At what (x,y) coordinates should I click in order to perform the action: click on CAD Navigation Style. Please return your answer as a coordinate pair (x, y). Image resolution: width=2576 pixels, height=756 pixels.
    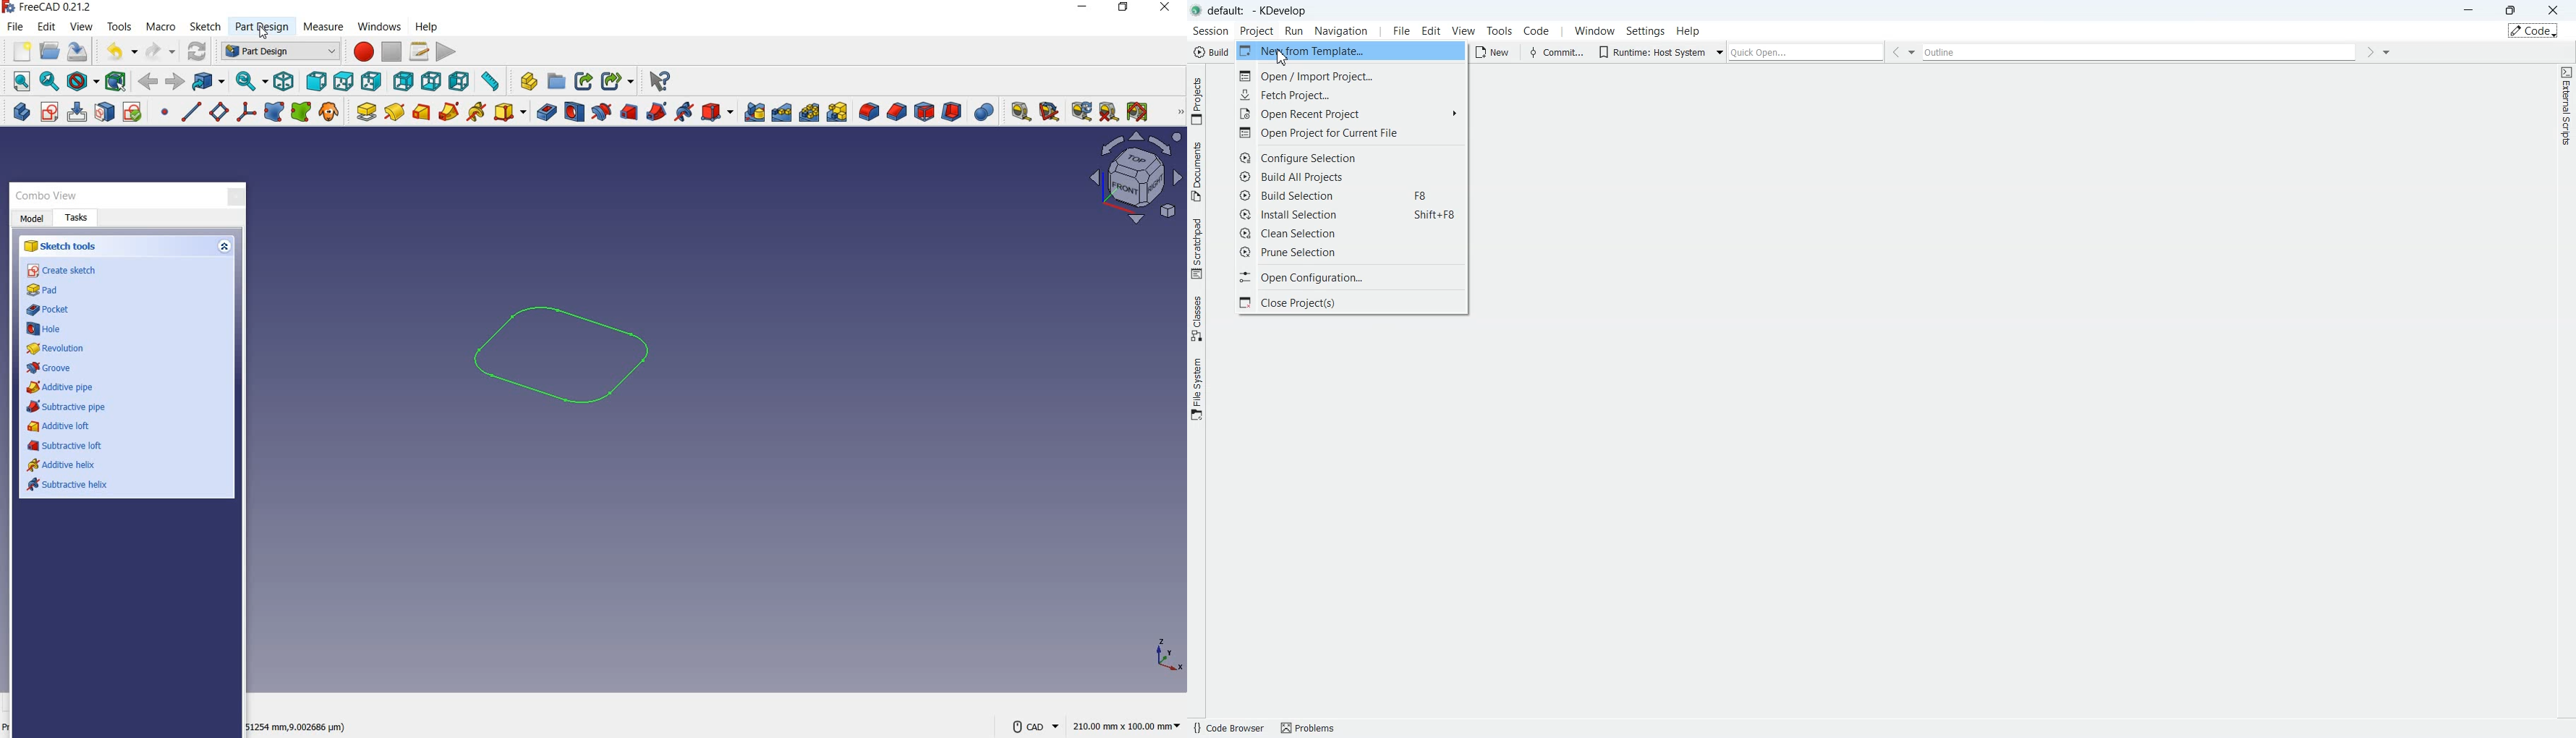
    Looking at the image, I should click on (1035, 723).